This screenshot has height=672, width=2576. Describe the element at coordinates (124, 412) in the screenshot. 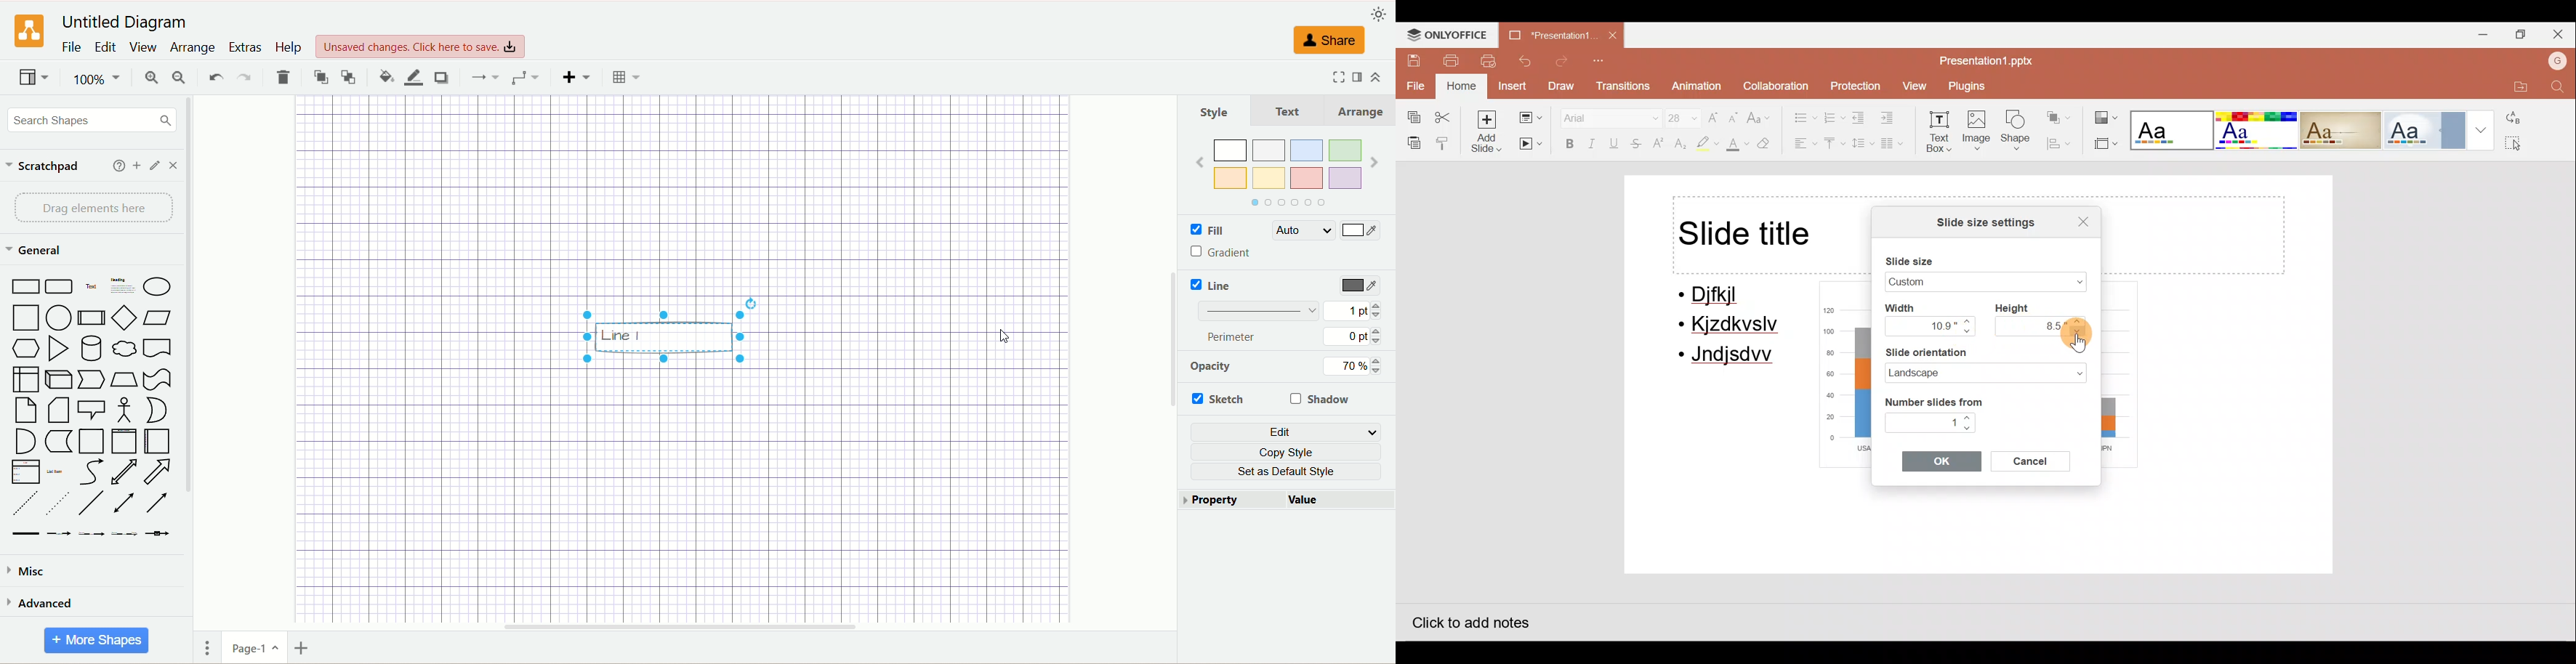

I see `Actor` at that location.